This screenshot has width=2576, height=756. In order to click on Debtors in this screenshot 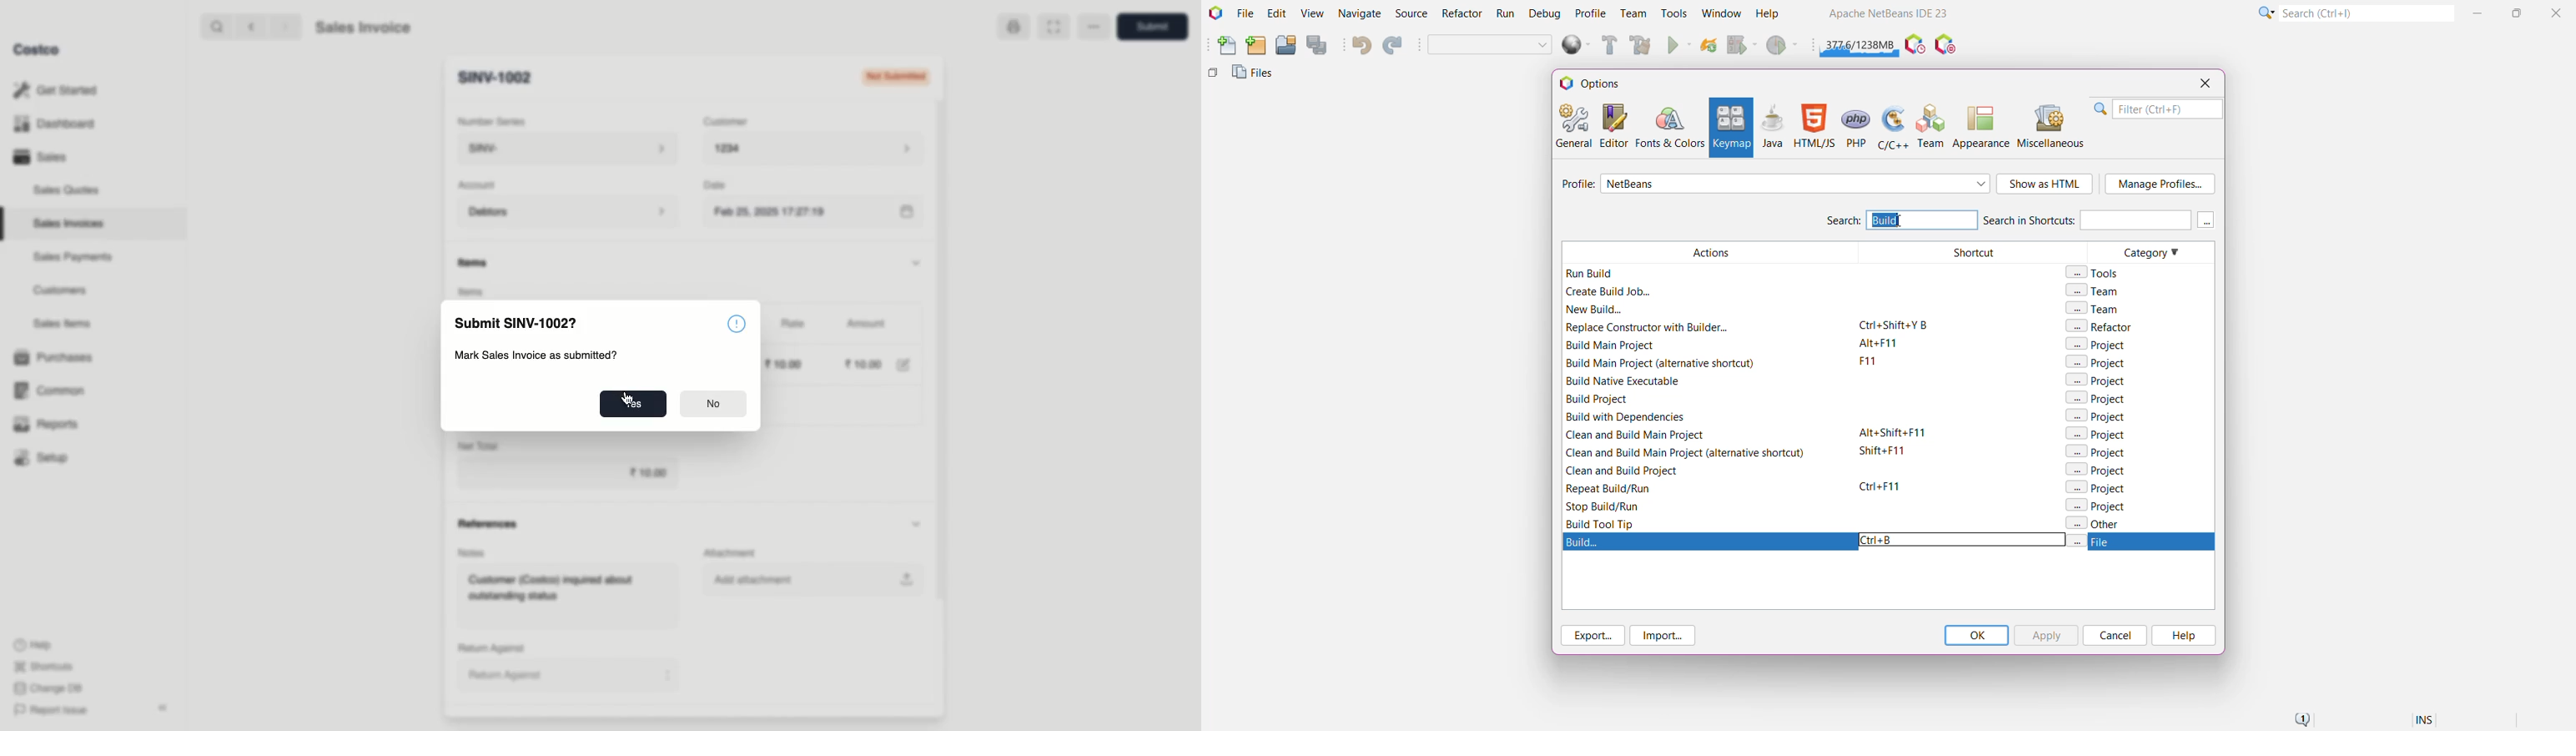, I will do `click(568, 213)`.